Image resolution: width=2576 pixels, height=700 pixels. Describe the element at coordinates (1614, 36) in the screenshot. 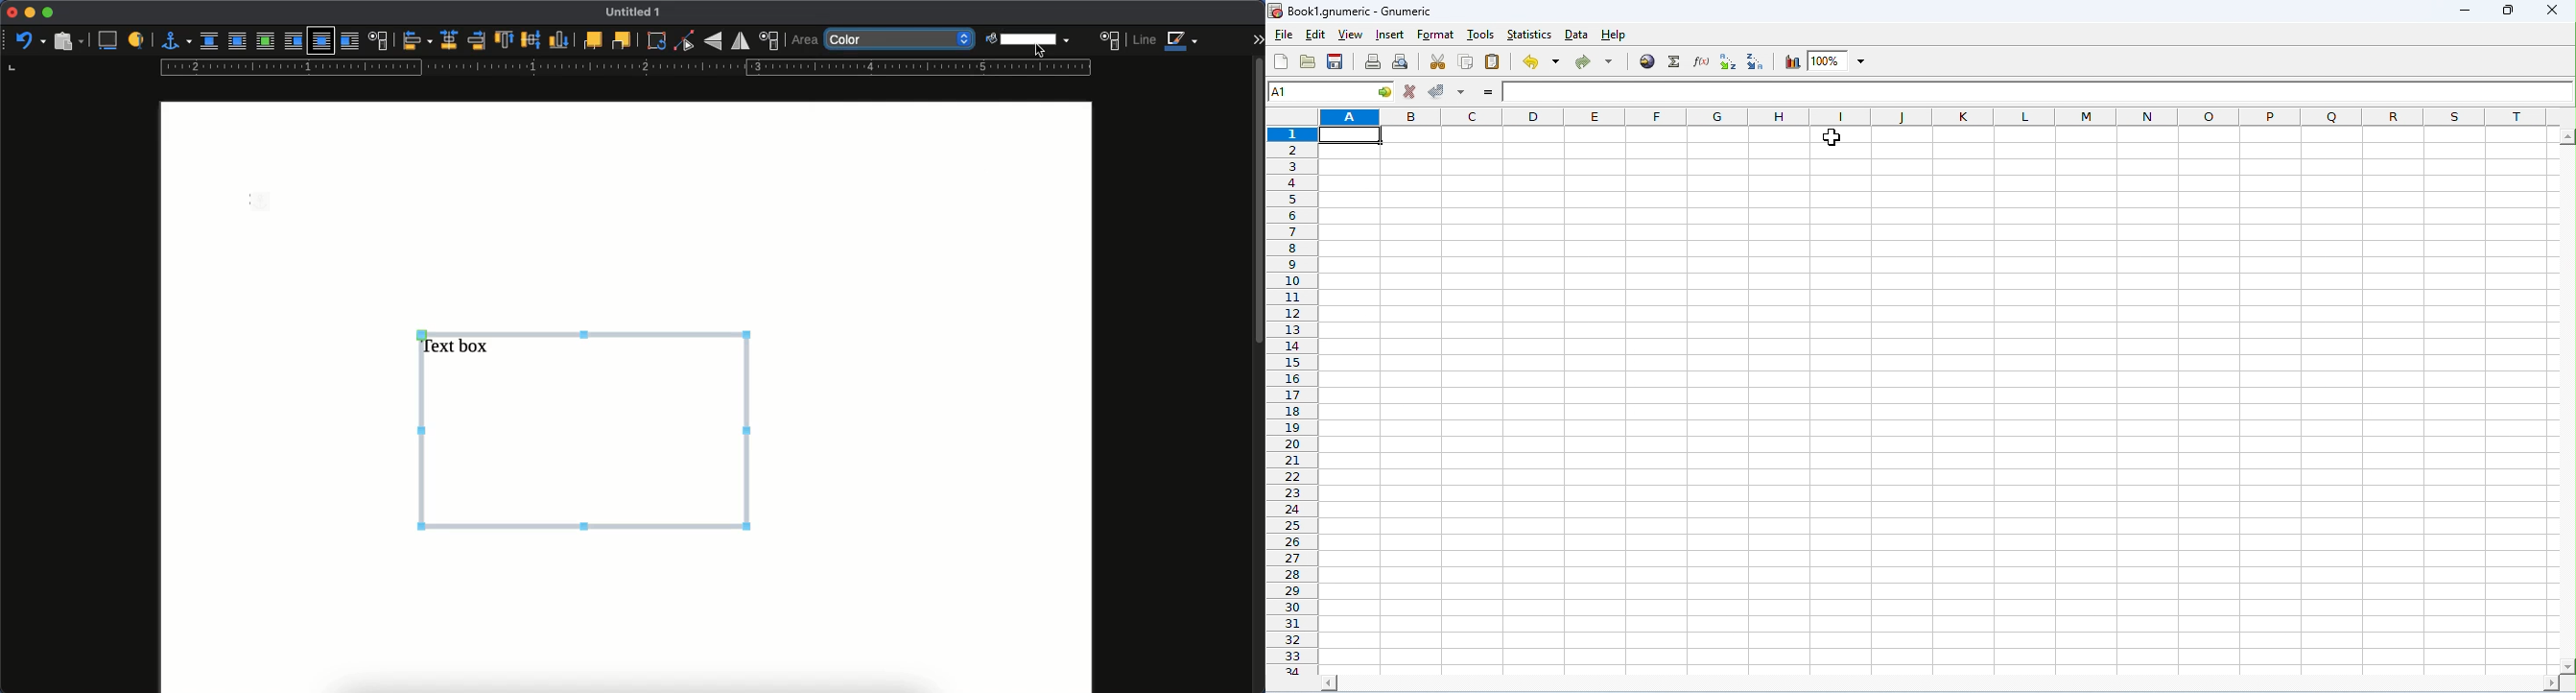

I see `help` at that location.